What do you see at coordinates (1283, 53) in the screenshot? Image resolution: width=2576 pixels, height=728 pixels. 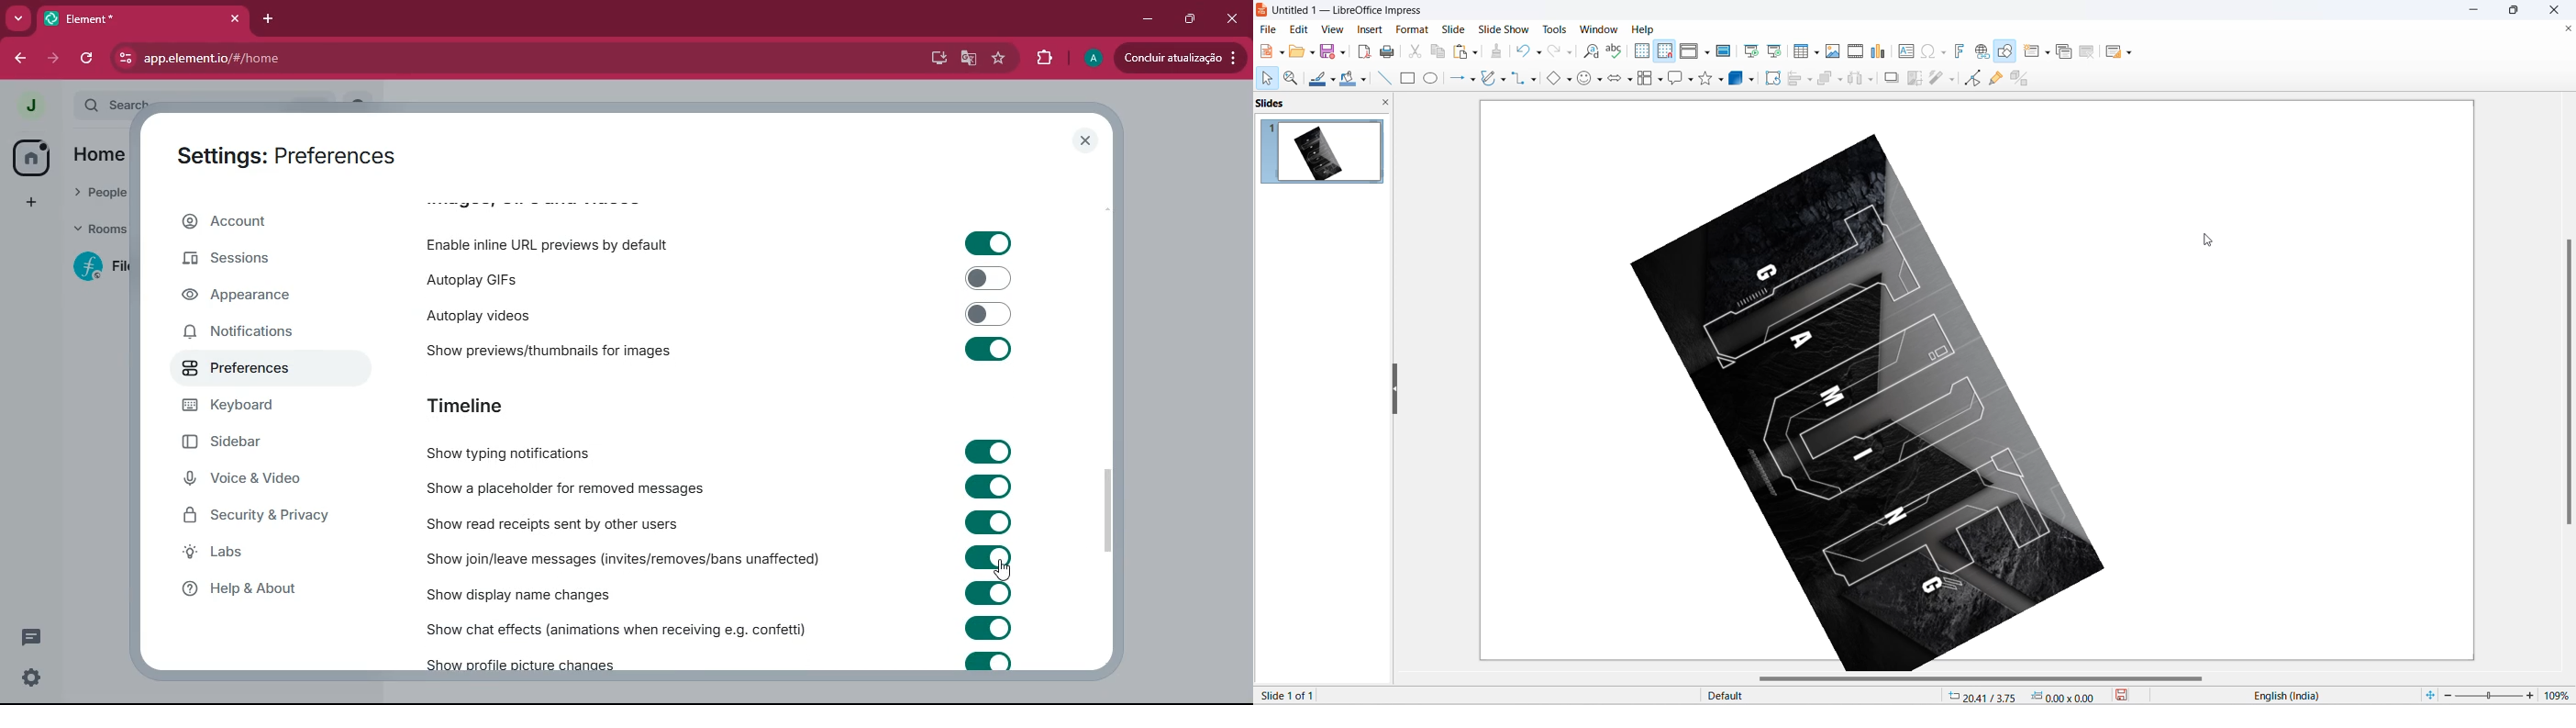 I see `new file options` at bounding box center [1283, 53].